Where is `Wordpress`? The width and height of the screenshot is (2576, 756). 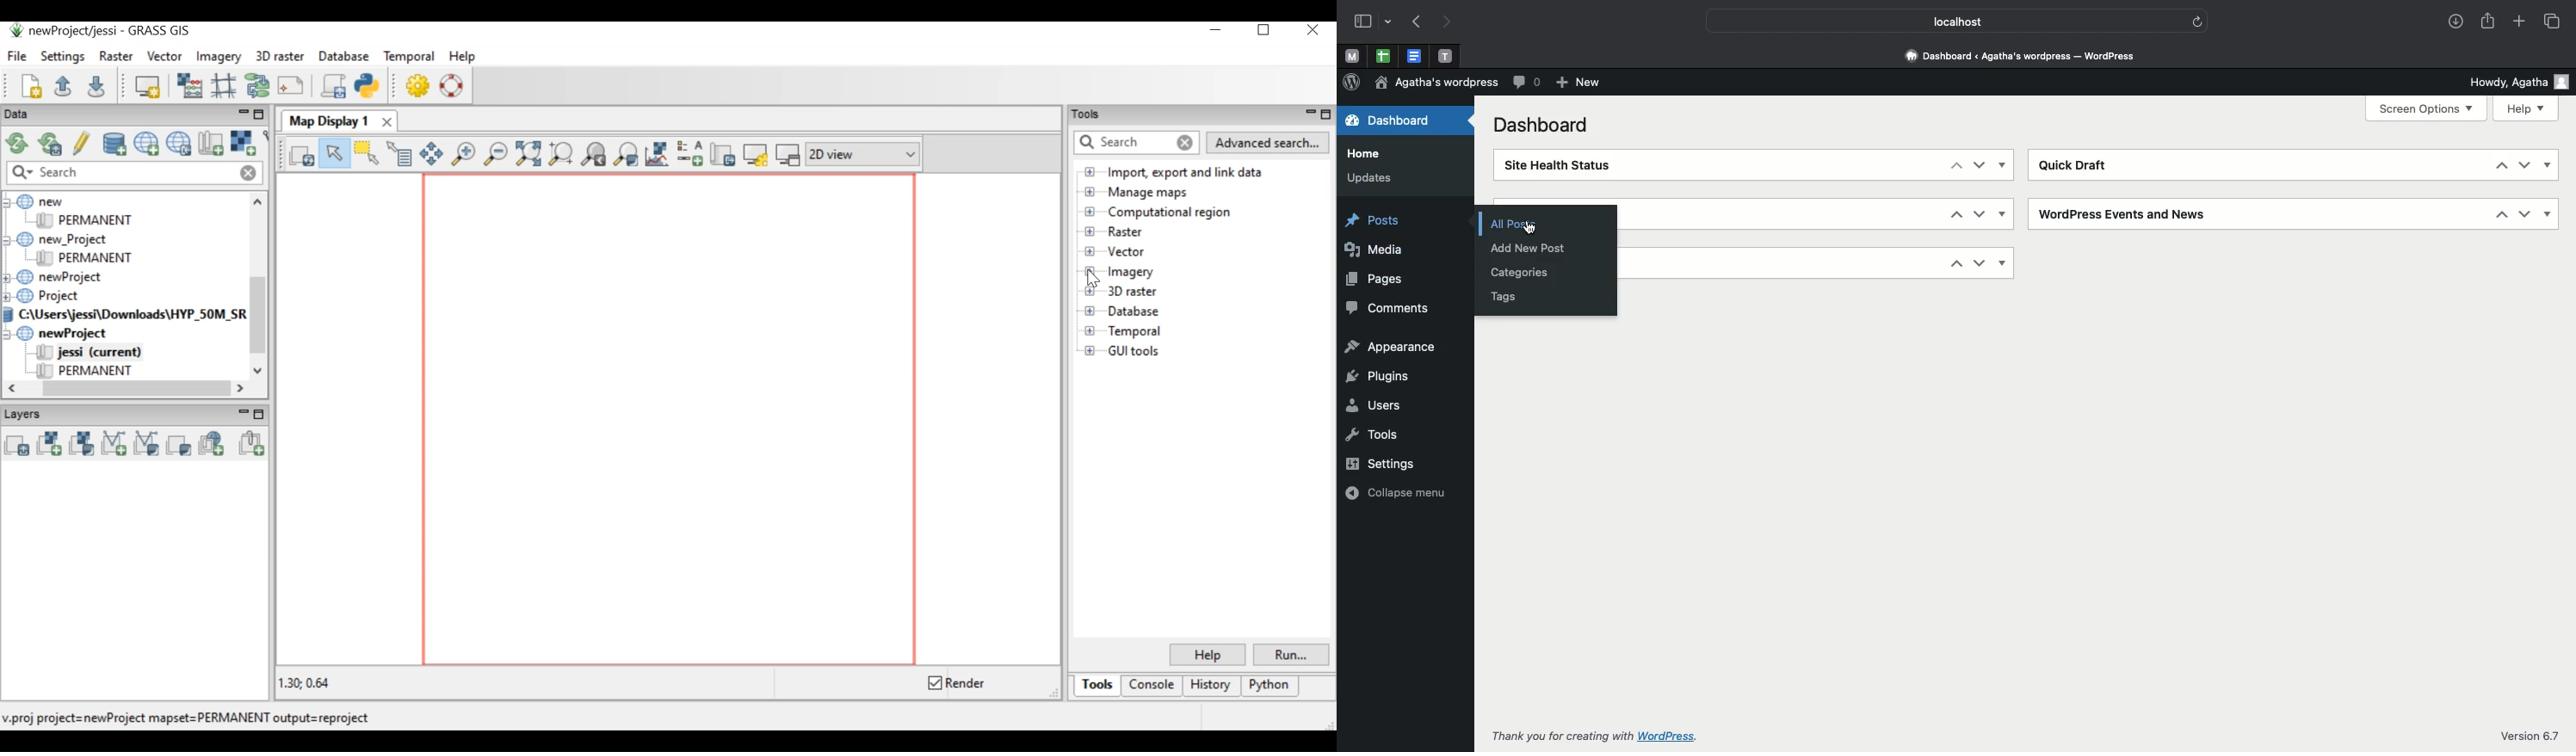 Wordpress is located at coordinates (1351, 83).